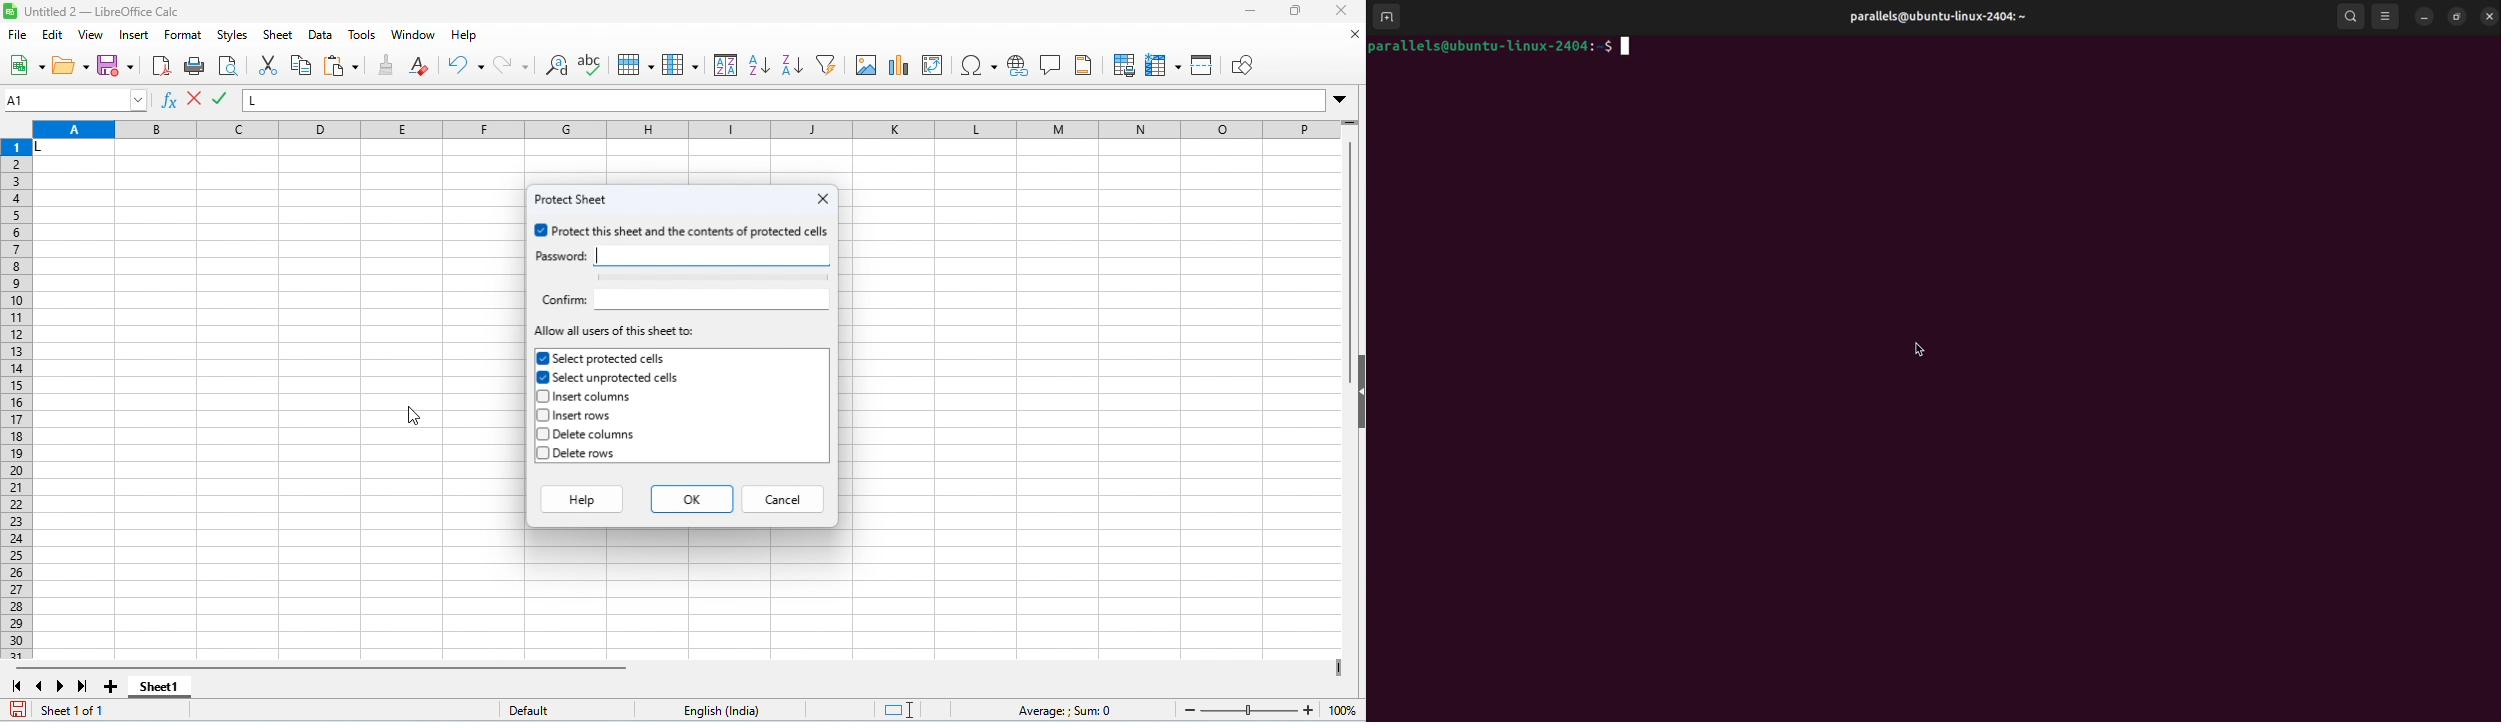  Describe the element at coordinates (1052, 65) in the screenshot. I see `insert comment` at that location.